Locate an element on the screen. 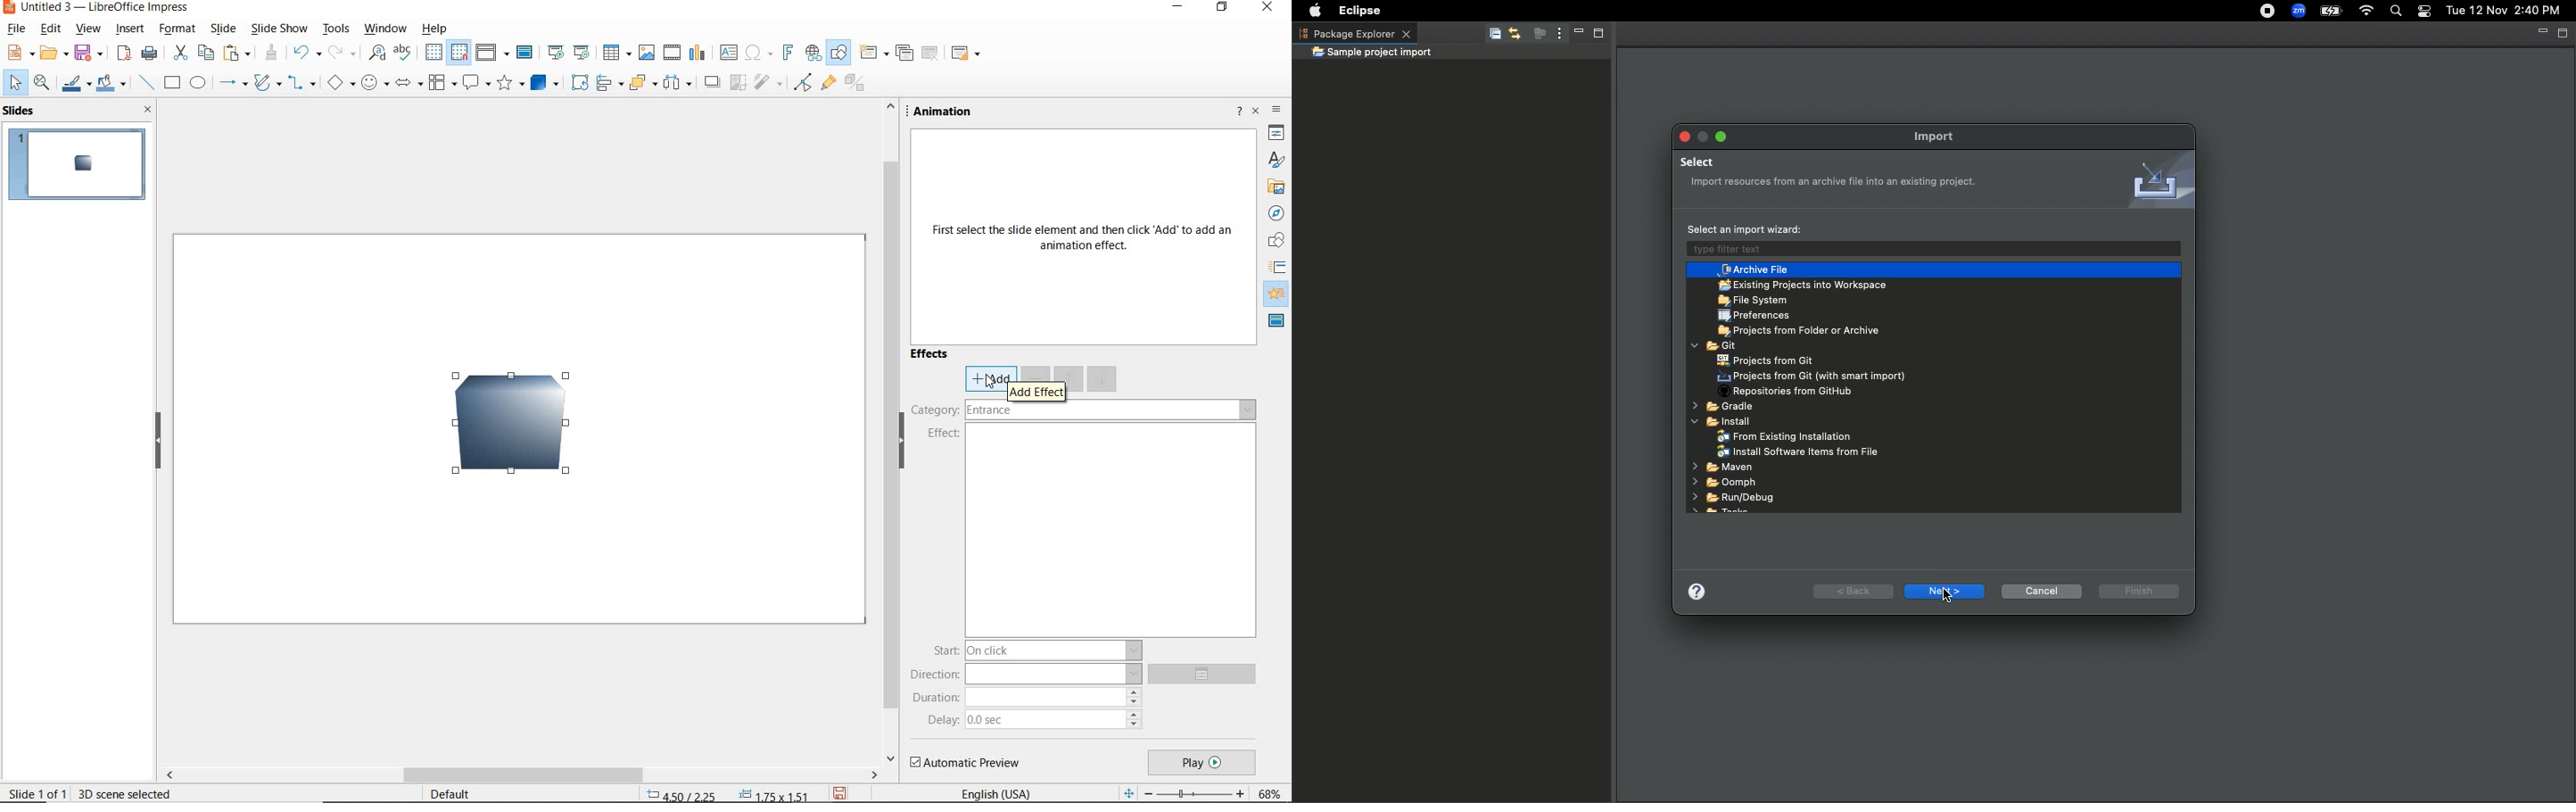 The width and height of the screenshot is (2576, 812). print is located at coordinates (148, 53).